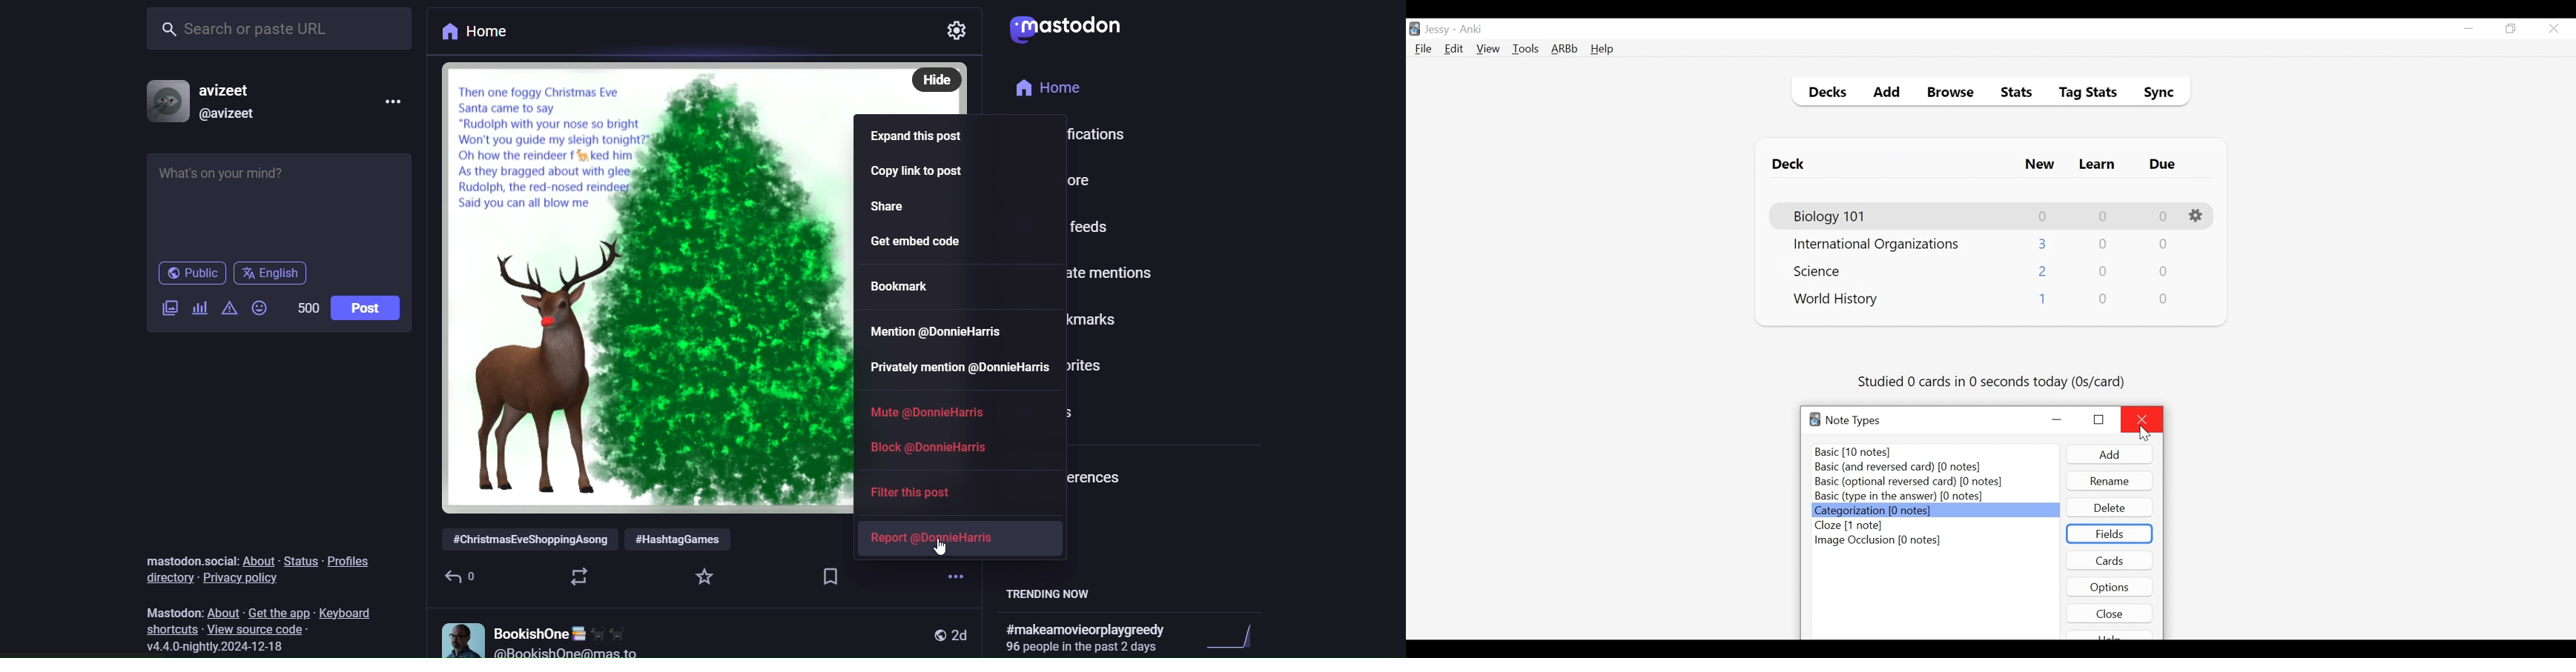  Describe the element at coordinates (273, 273) in the screenshot. I see `english` at that location.